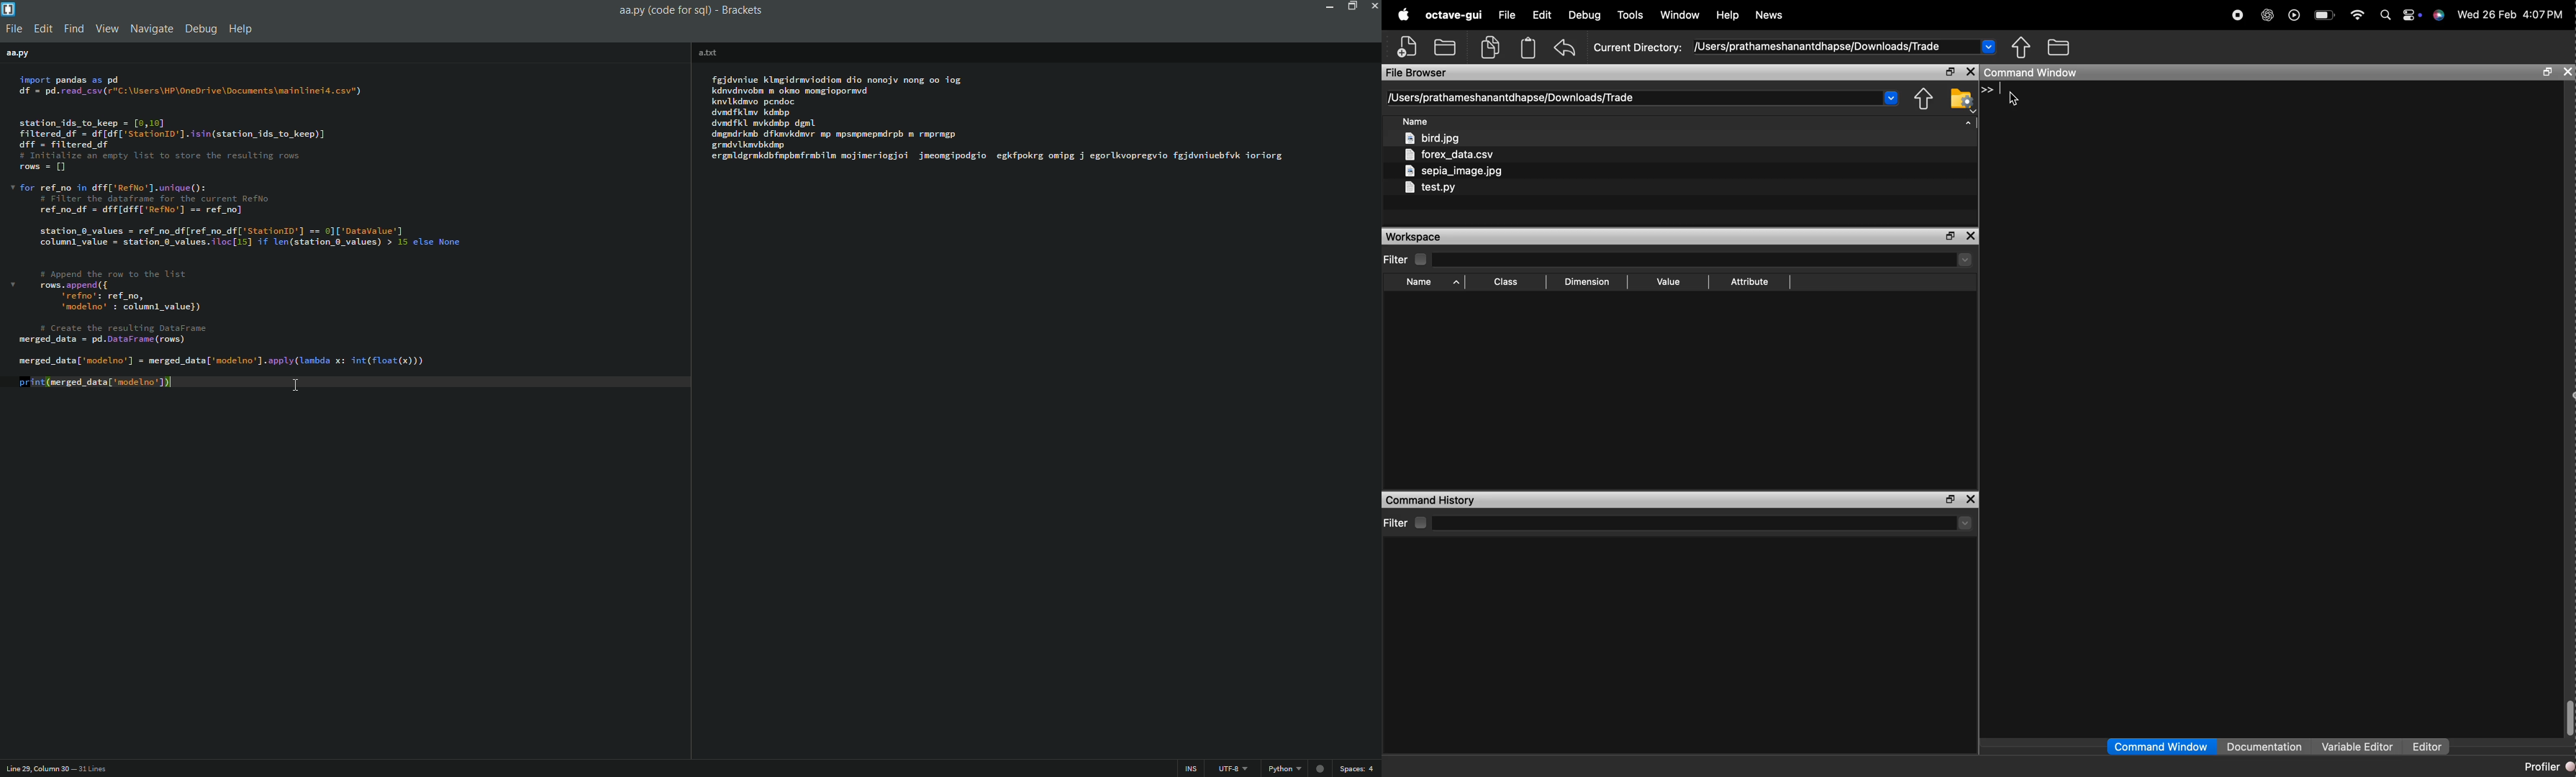 The width and height of the screenshot is (2576, 784). What do you see at coordinates (2238, 16) in the screenshot?
I see `stop recording` at bounding box center [2238, 16].